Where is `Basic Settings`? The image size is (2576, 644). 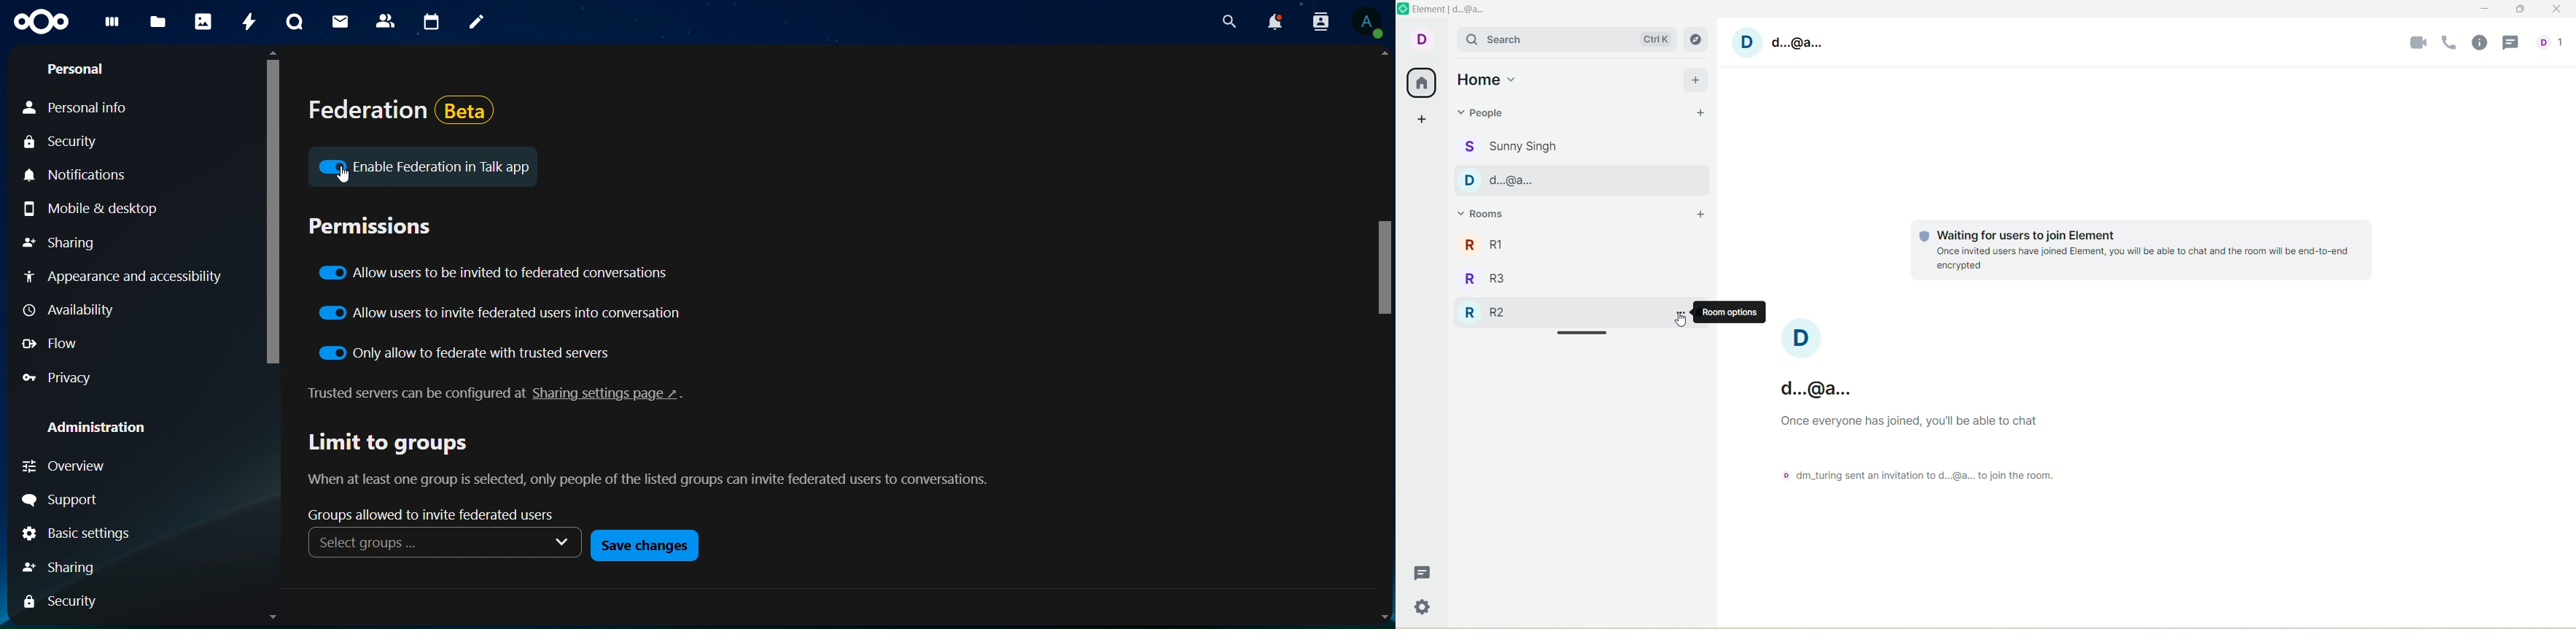 Basic Settings is located at coordinates (75, 533).